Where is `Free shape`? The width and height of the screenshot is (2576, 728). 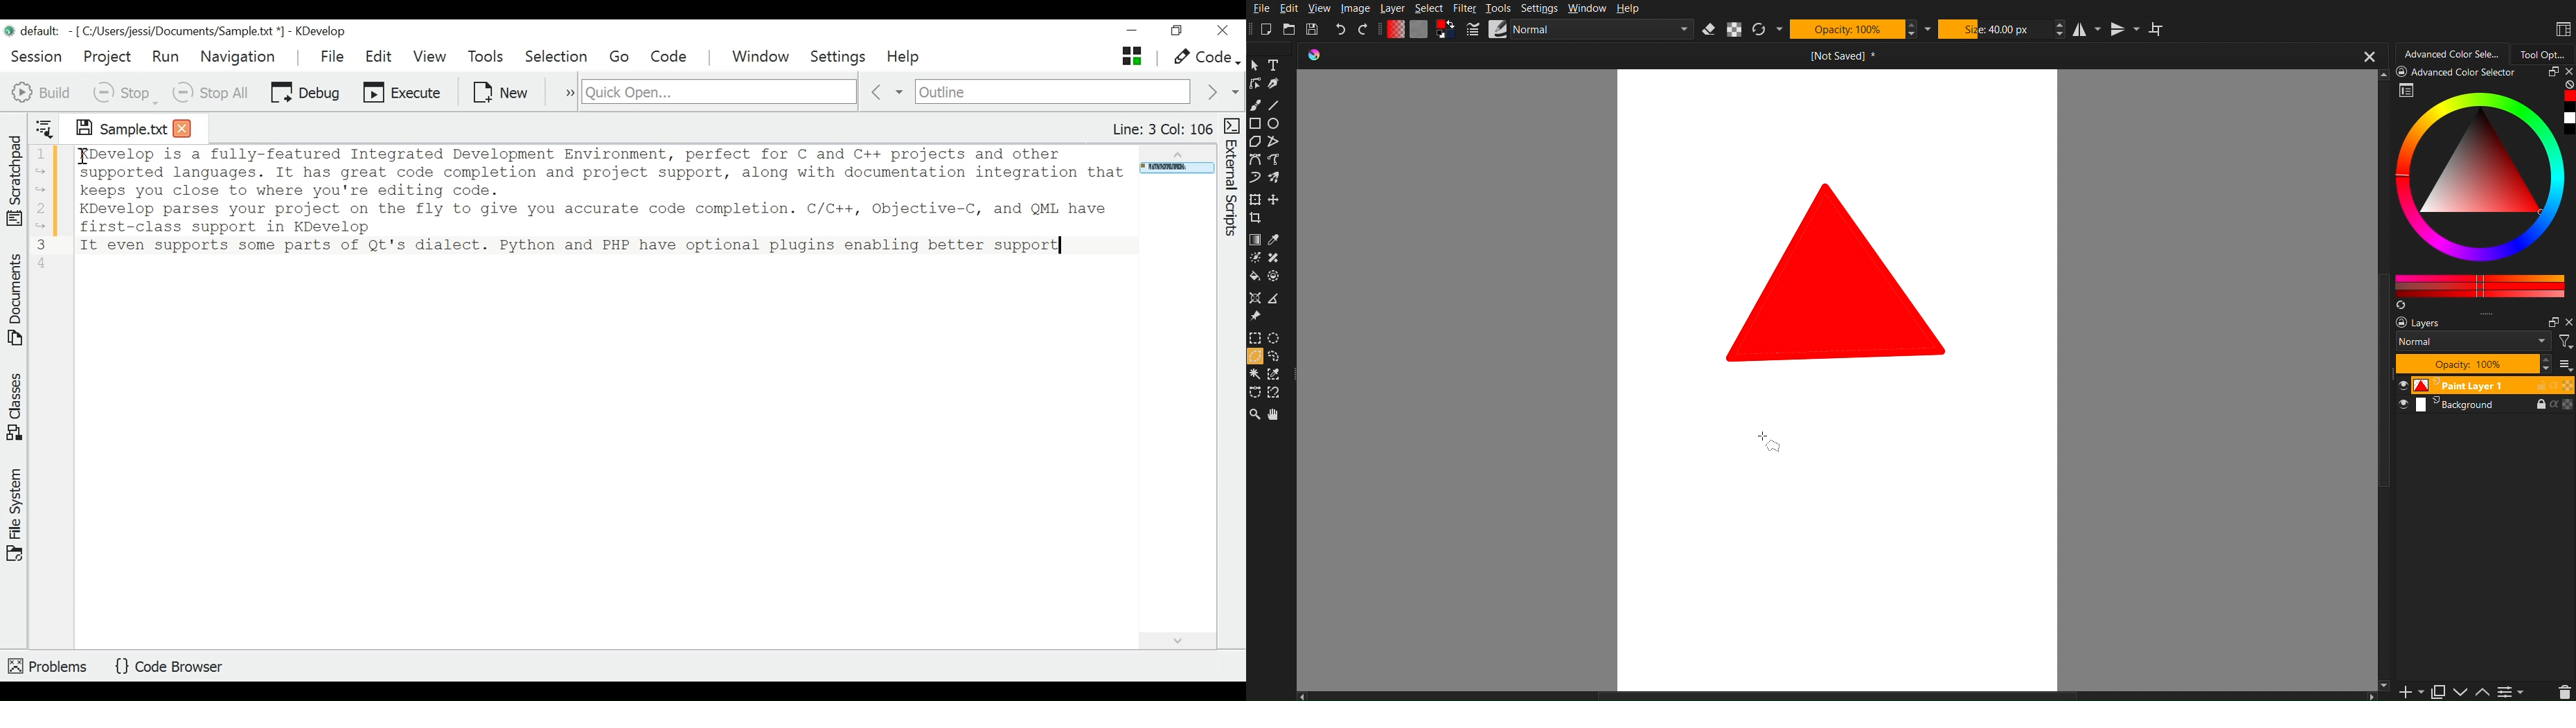 Free shape is located at coordinates (1272, 142).